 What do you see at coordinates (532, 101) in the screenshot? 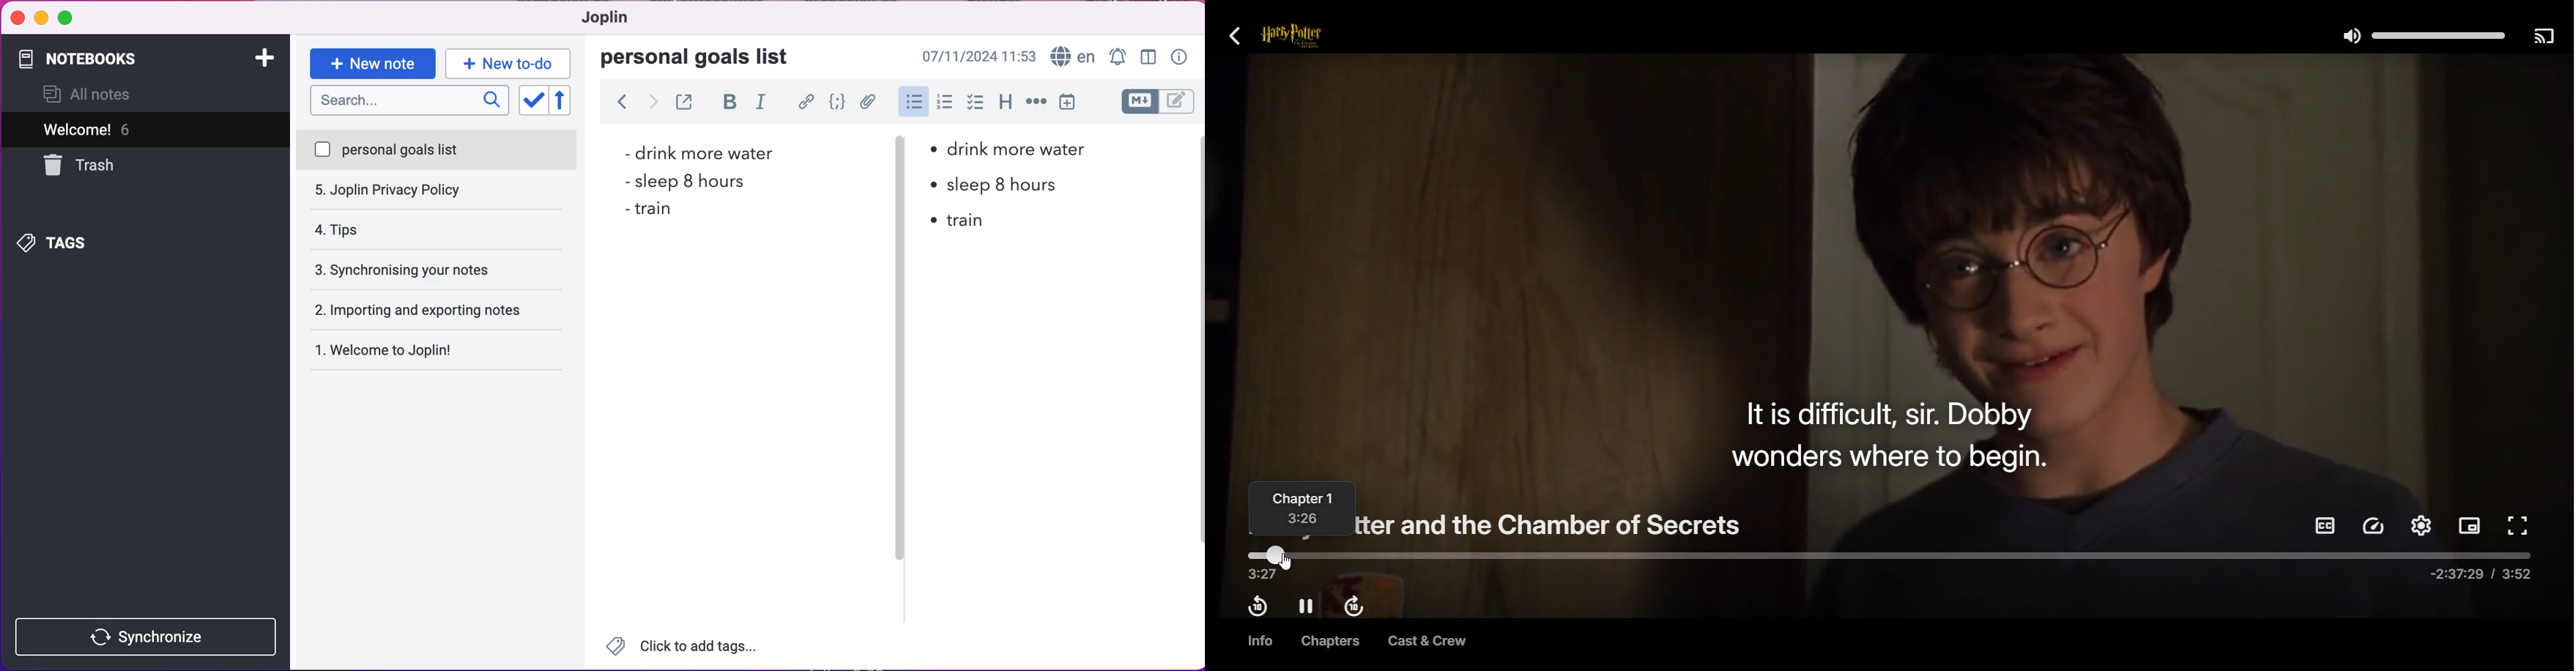
I see `toggle sort order field` at bounding box center [532, 101].